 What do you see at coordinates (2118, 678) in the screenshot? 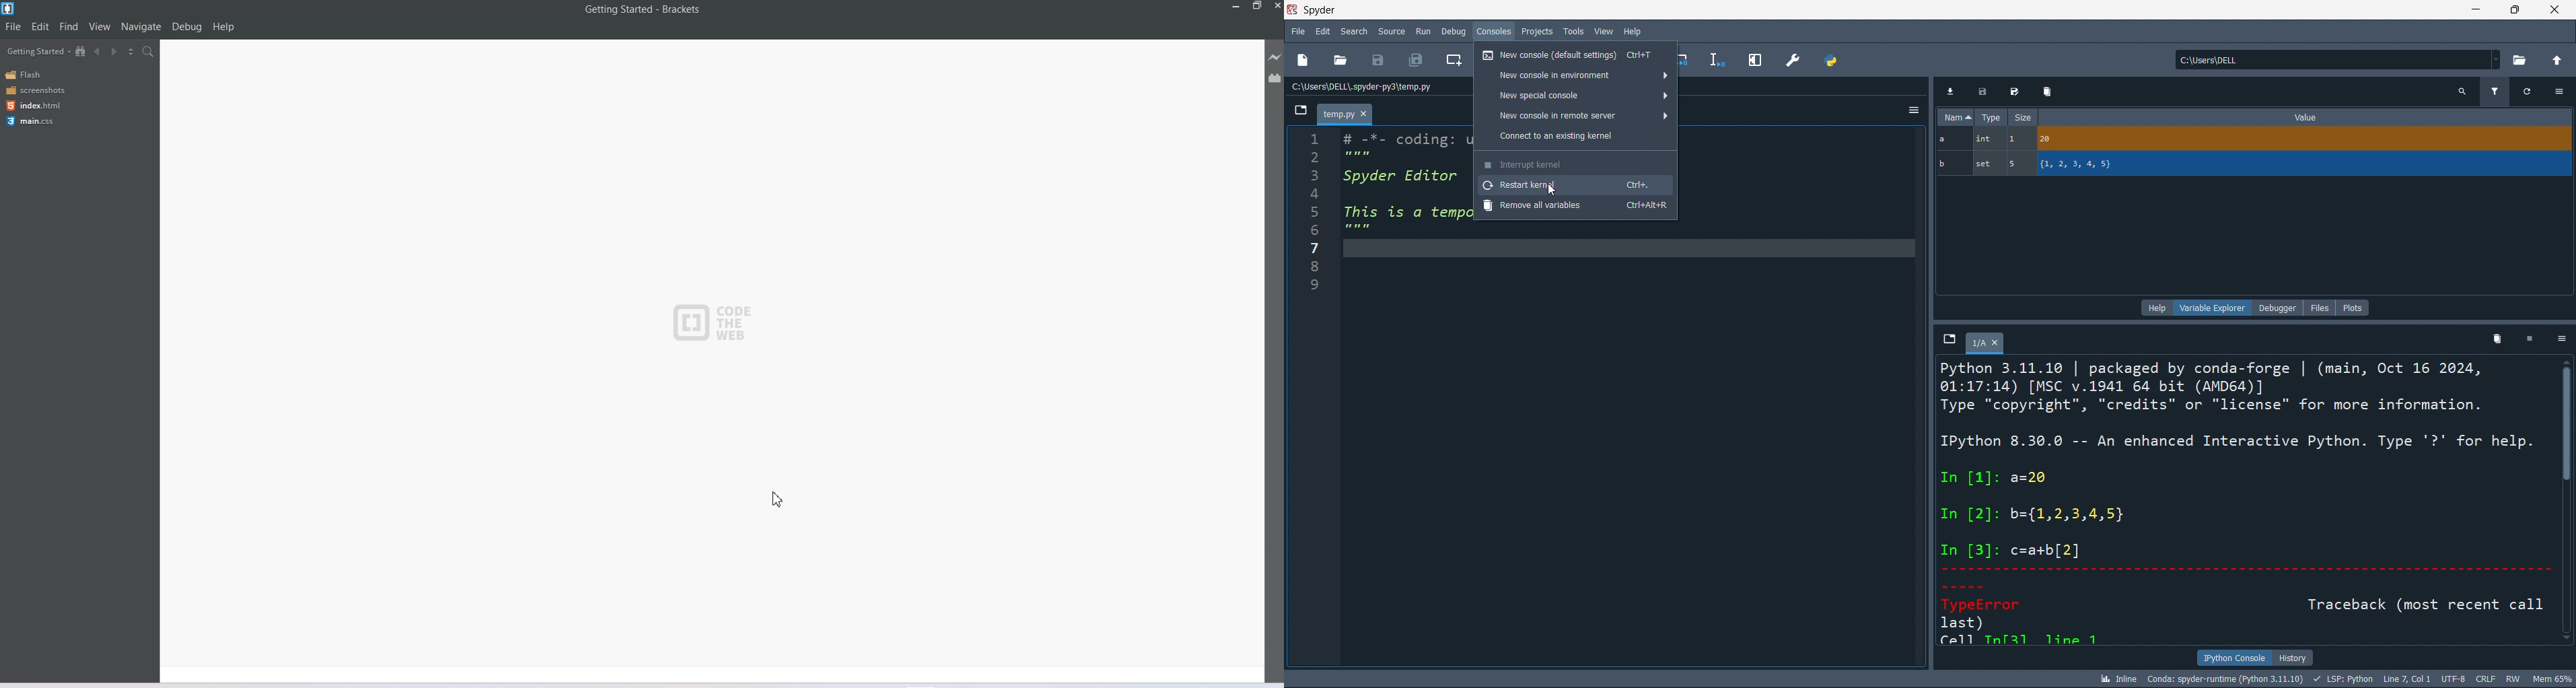
I see `INLINE` at bounding box center [2118, 678].